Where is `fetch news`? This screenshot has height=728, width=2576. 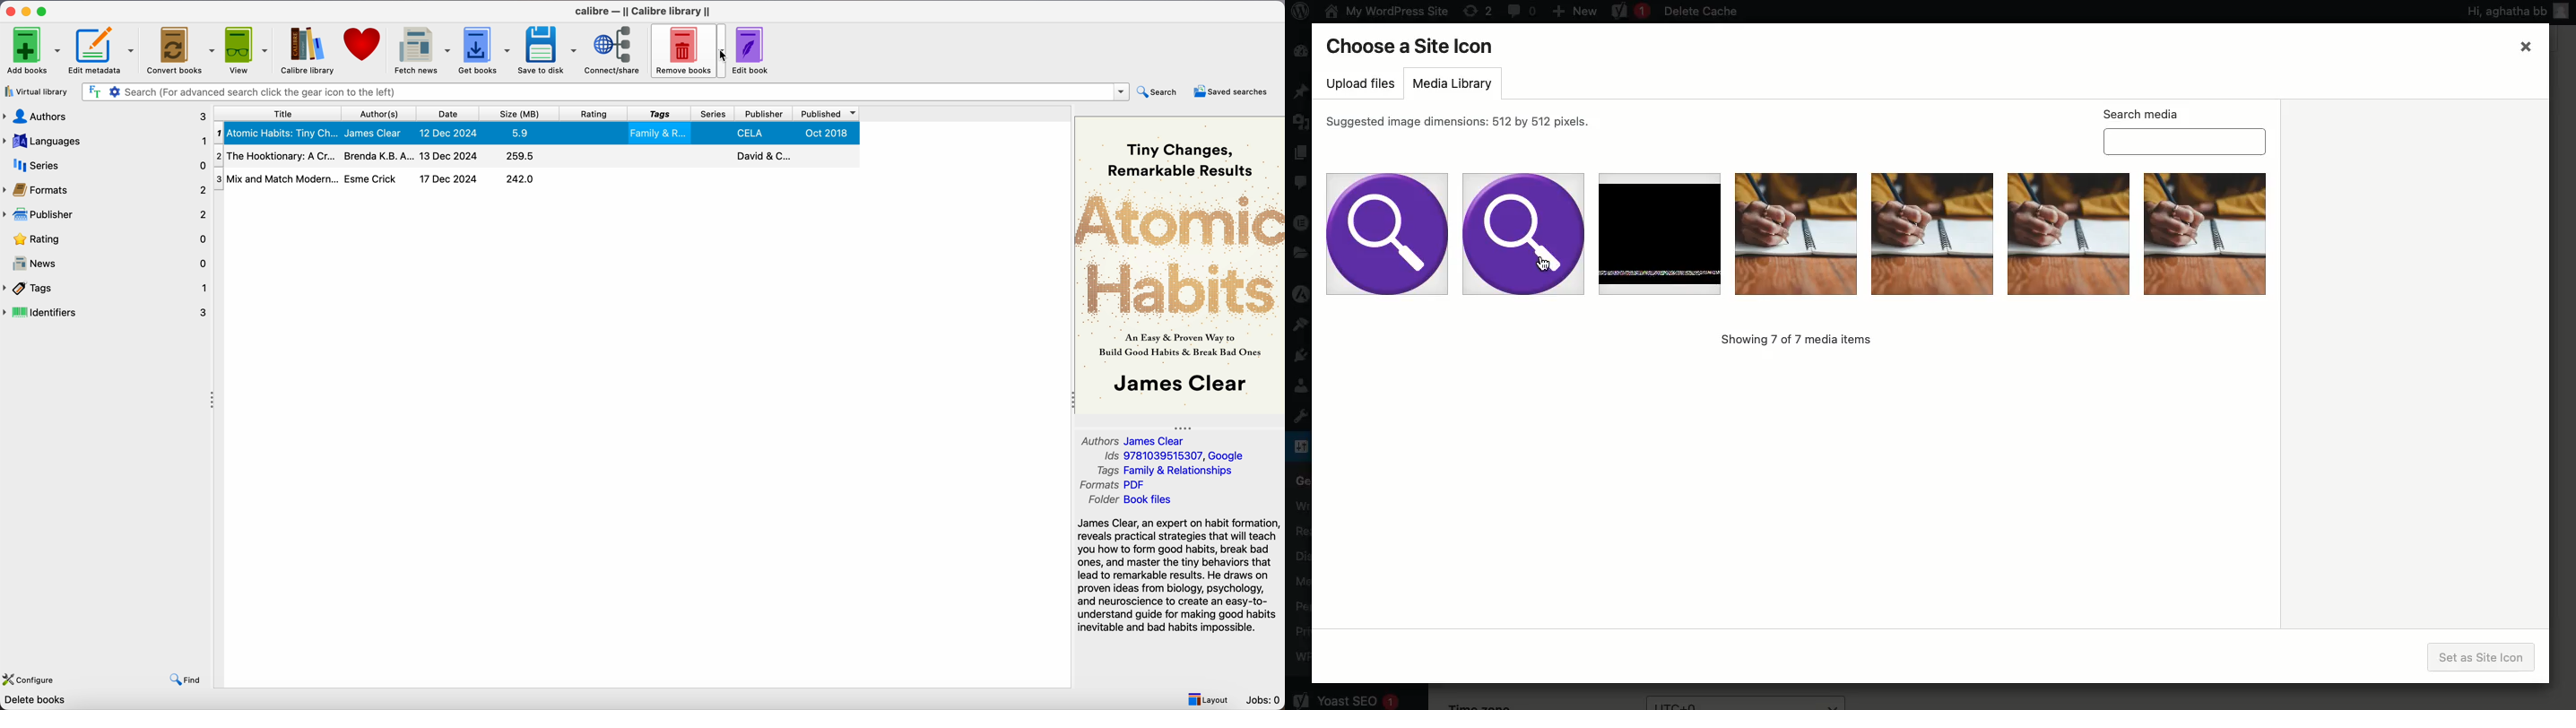 fetch news is located at coordinates (420, 49).